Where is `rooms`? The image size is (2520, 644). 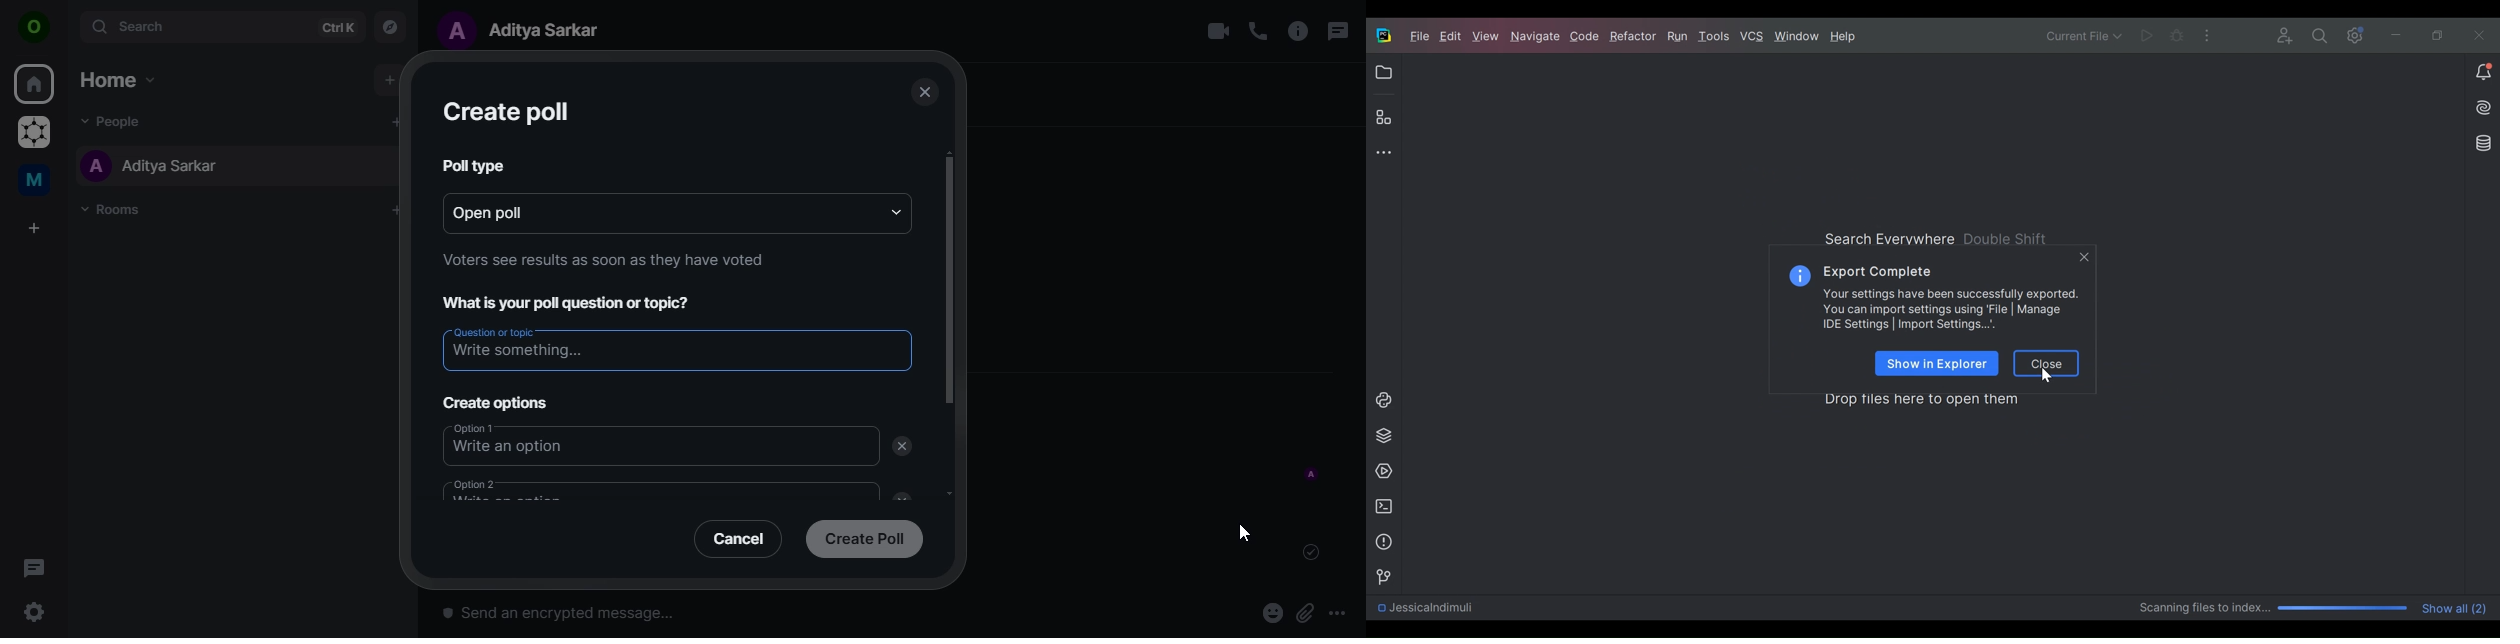 rooms is located at coordinates (117, 210).